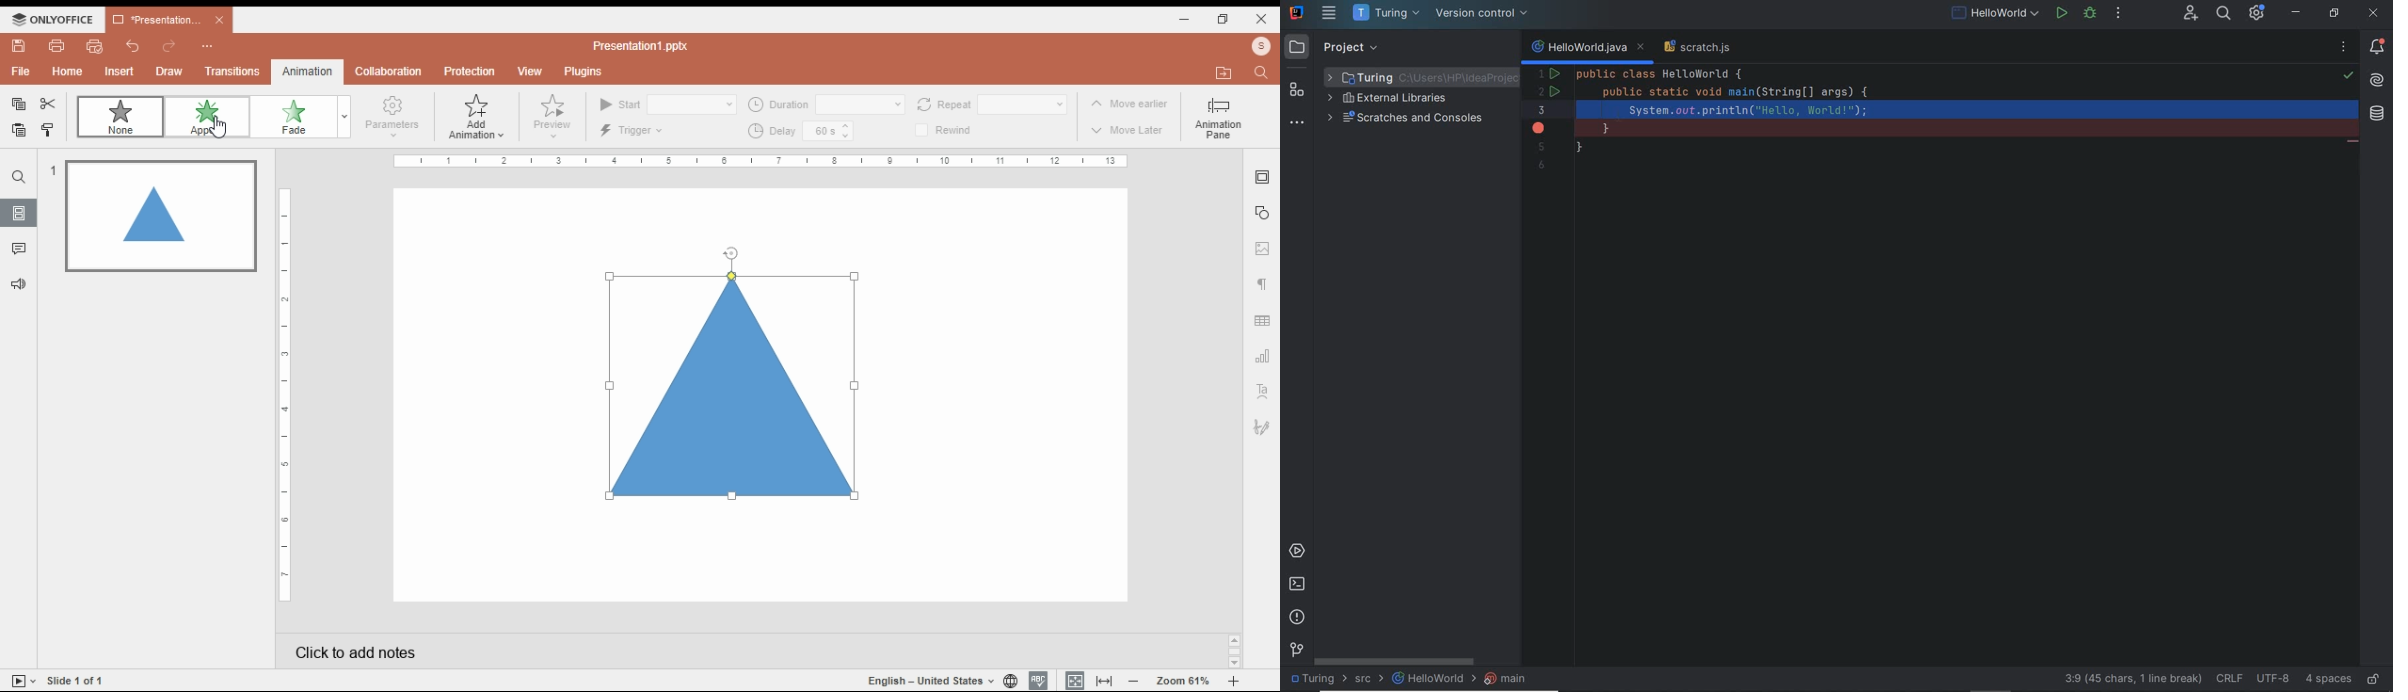 The width and height of the screenshot is (2408, 700). Describe the element at coordinates (1299, 585) in the screenshot. I see `terminal` at that location.